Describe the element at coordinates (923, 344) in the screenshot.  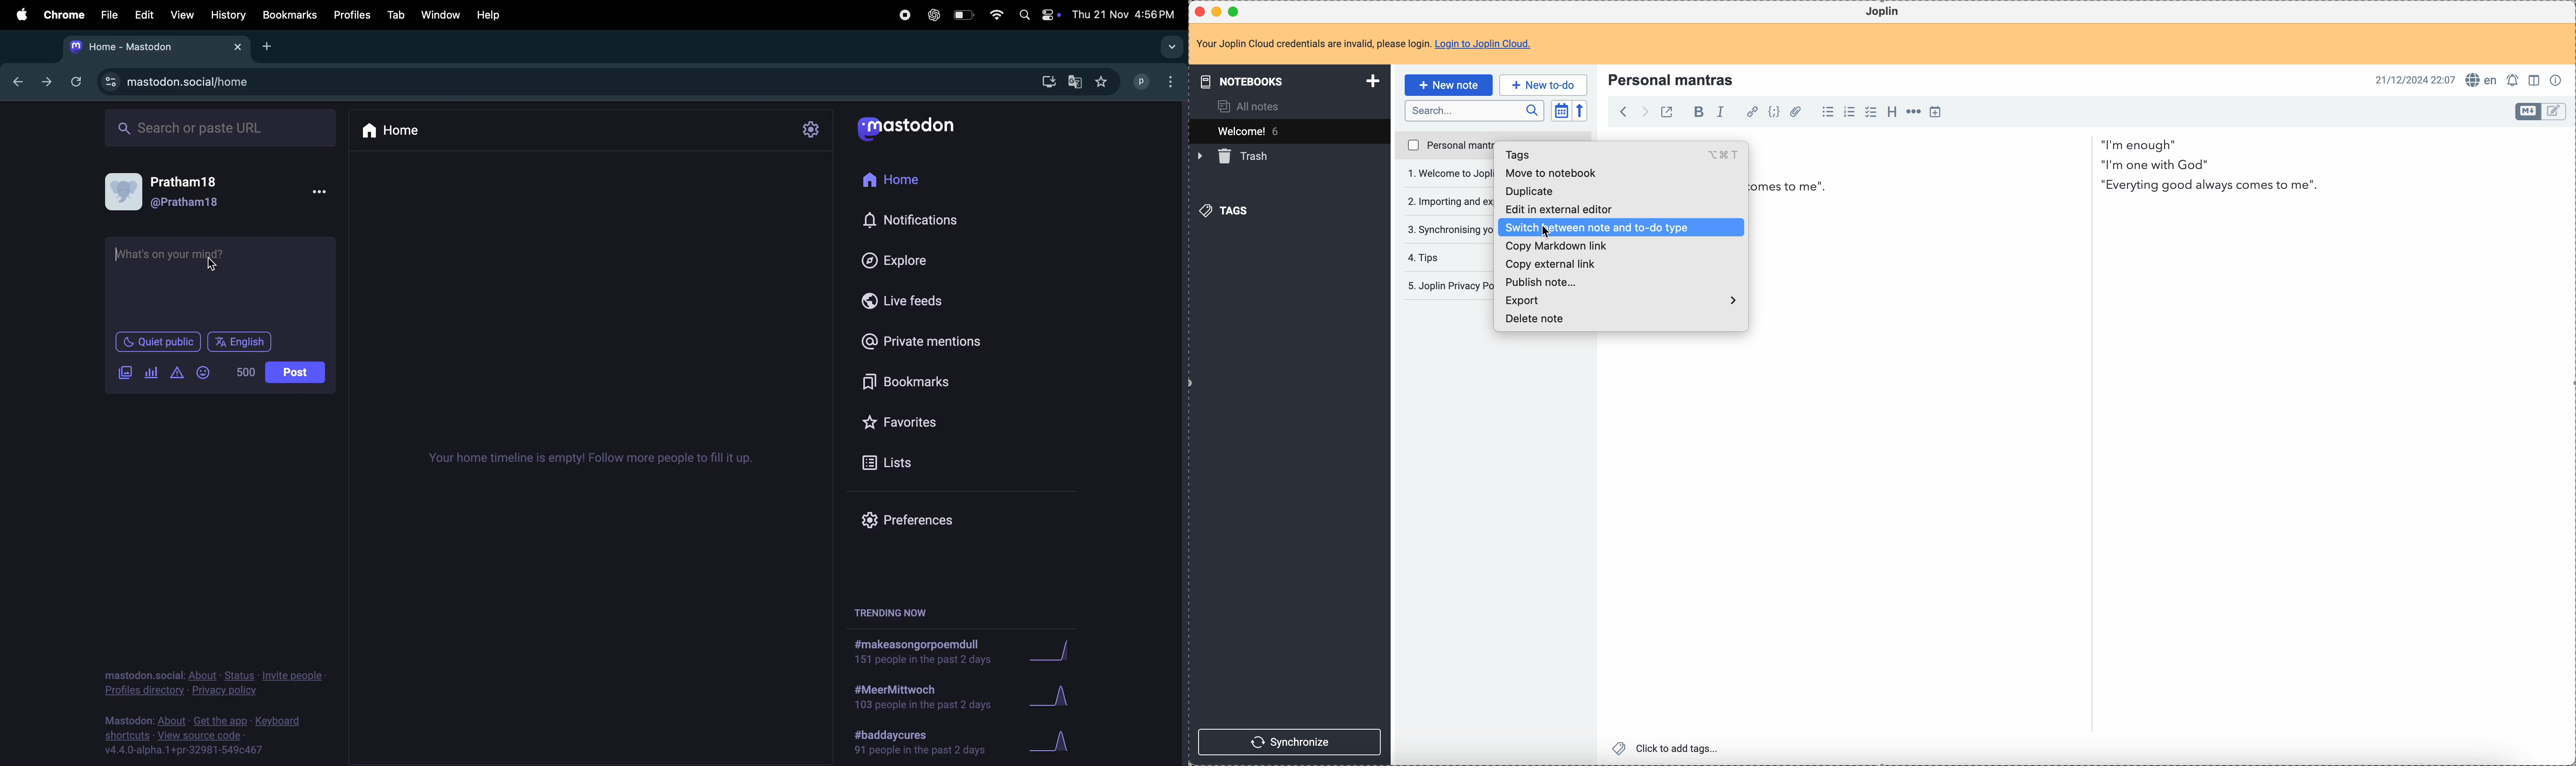
I see `private mentions` at that location.